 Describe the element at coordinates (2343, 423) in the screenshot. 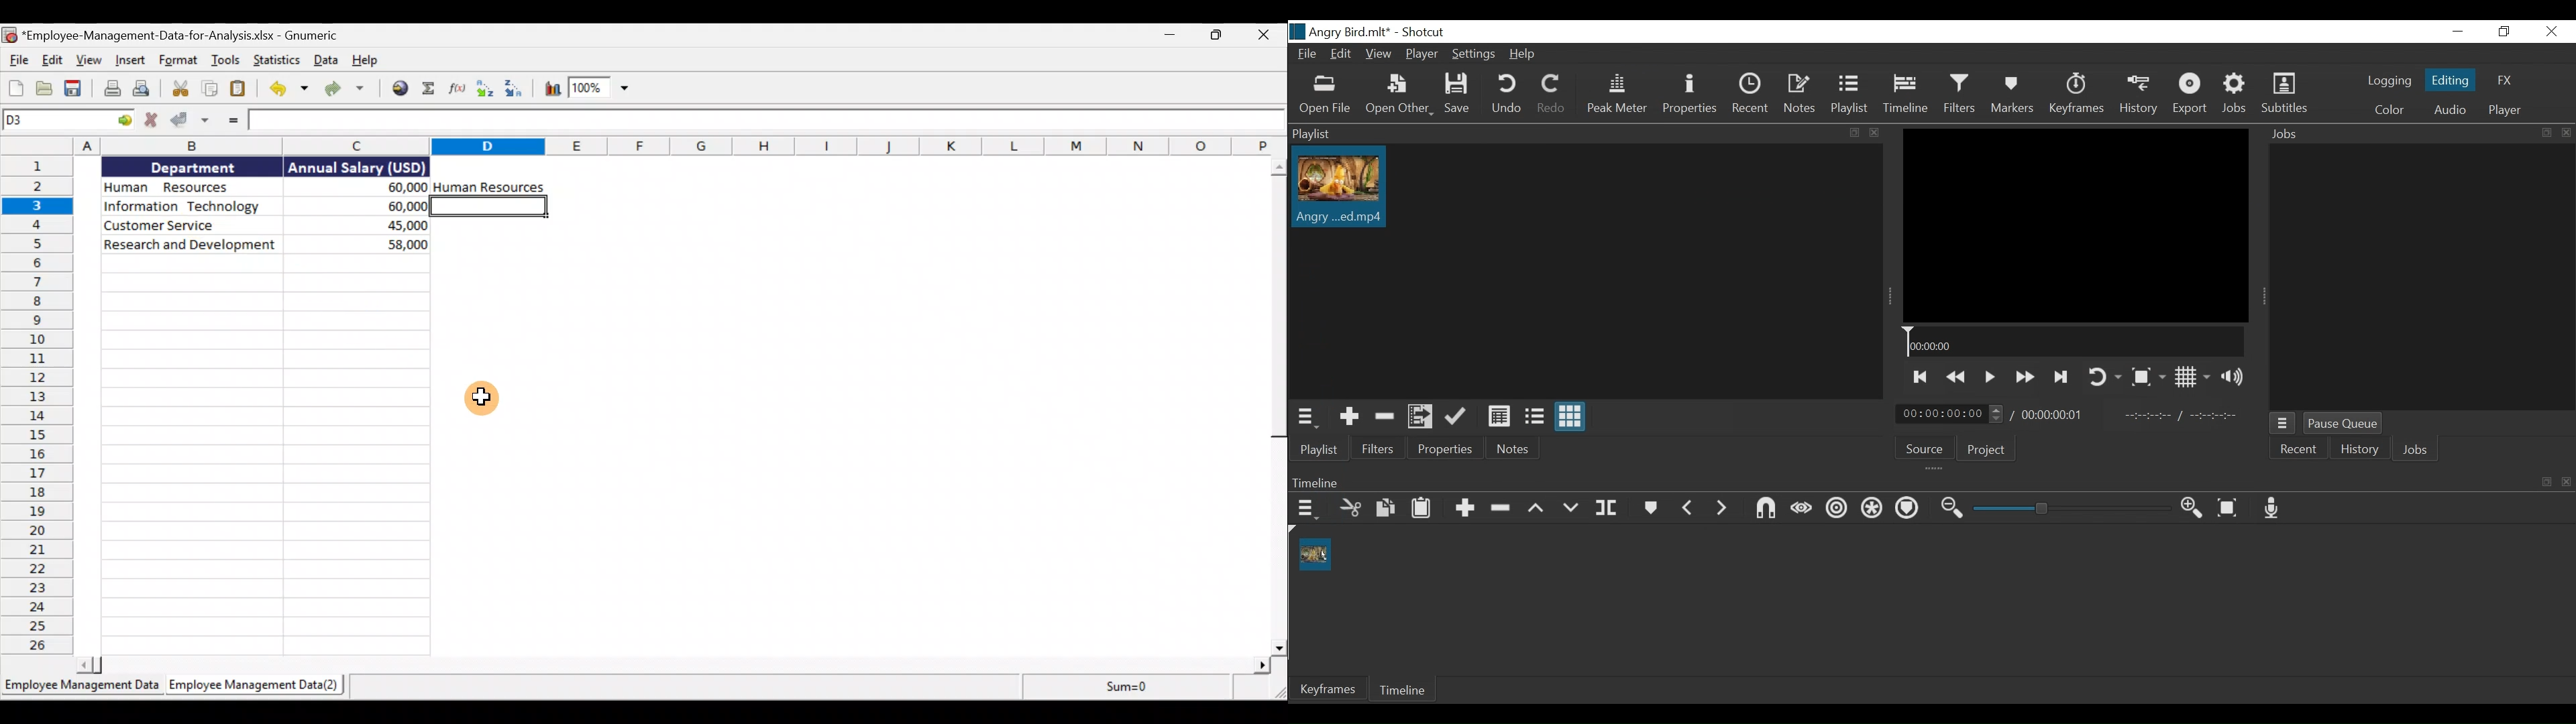

I see `Pause Queue` at that location.